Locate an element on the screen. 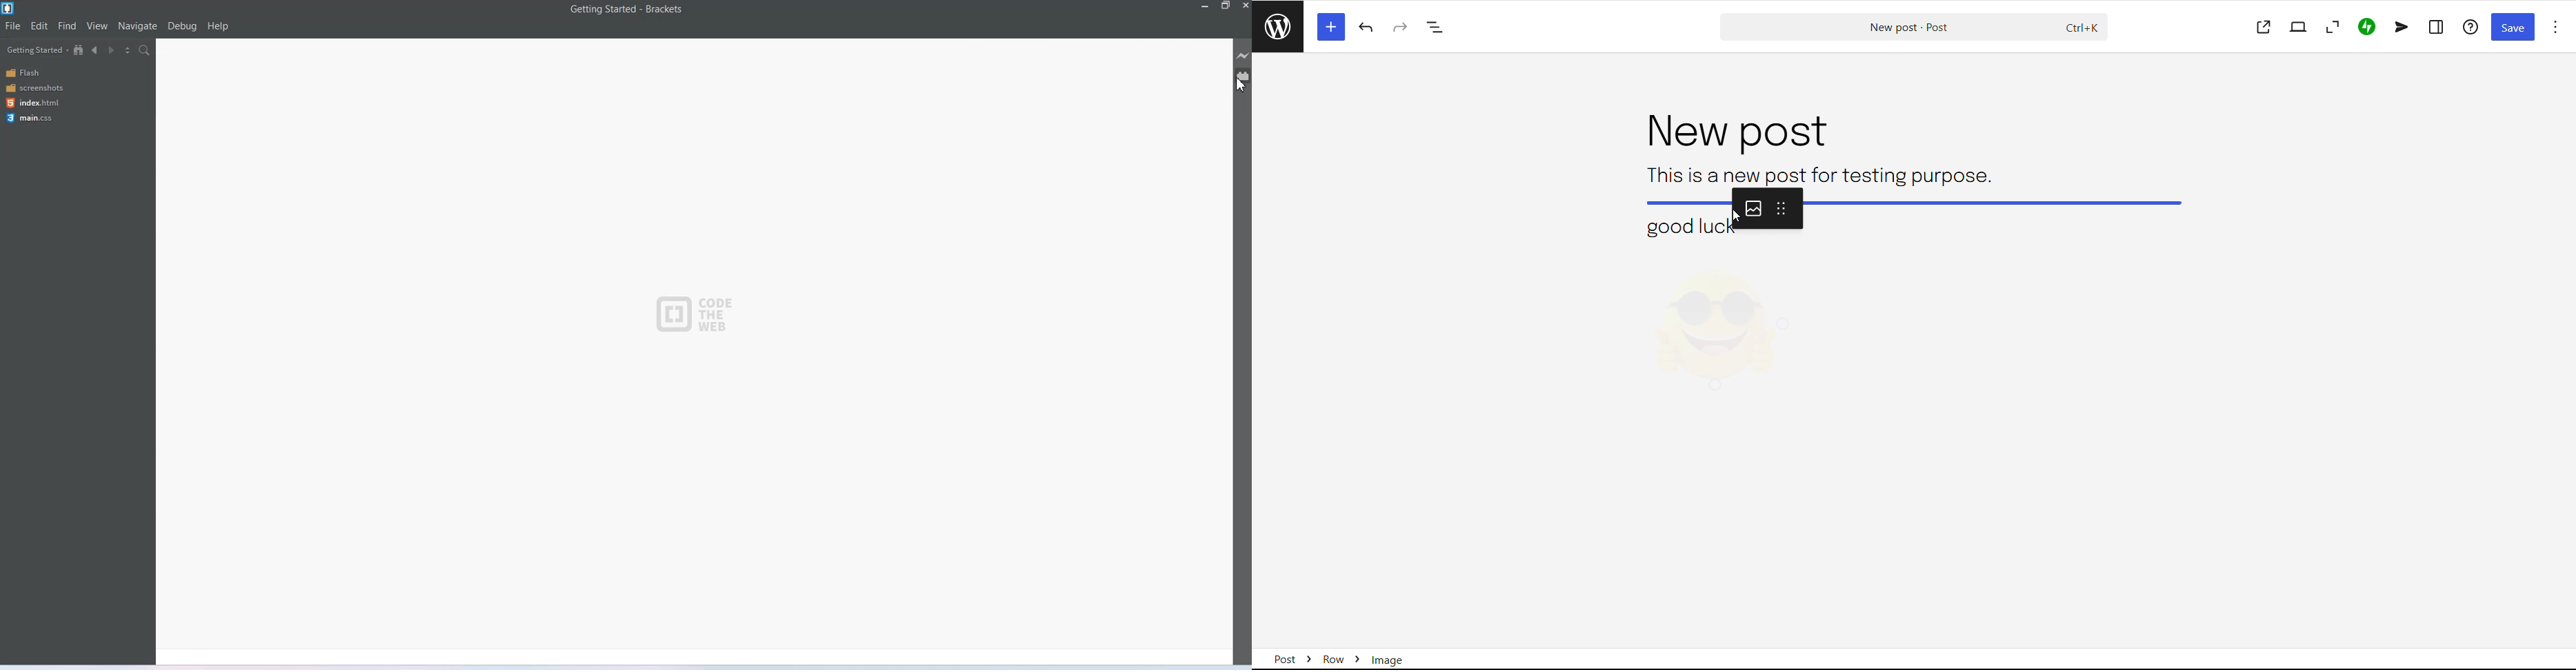 This screenshot has height=672, width=2576. zoom out is located at coordinates (2331, 27).